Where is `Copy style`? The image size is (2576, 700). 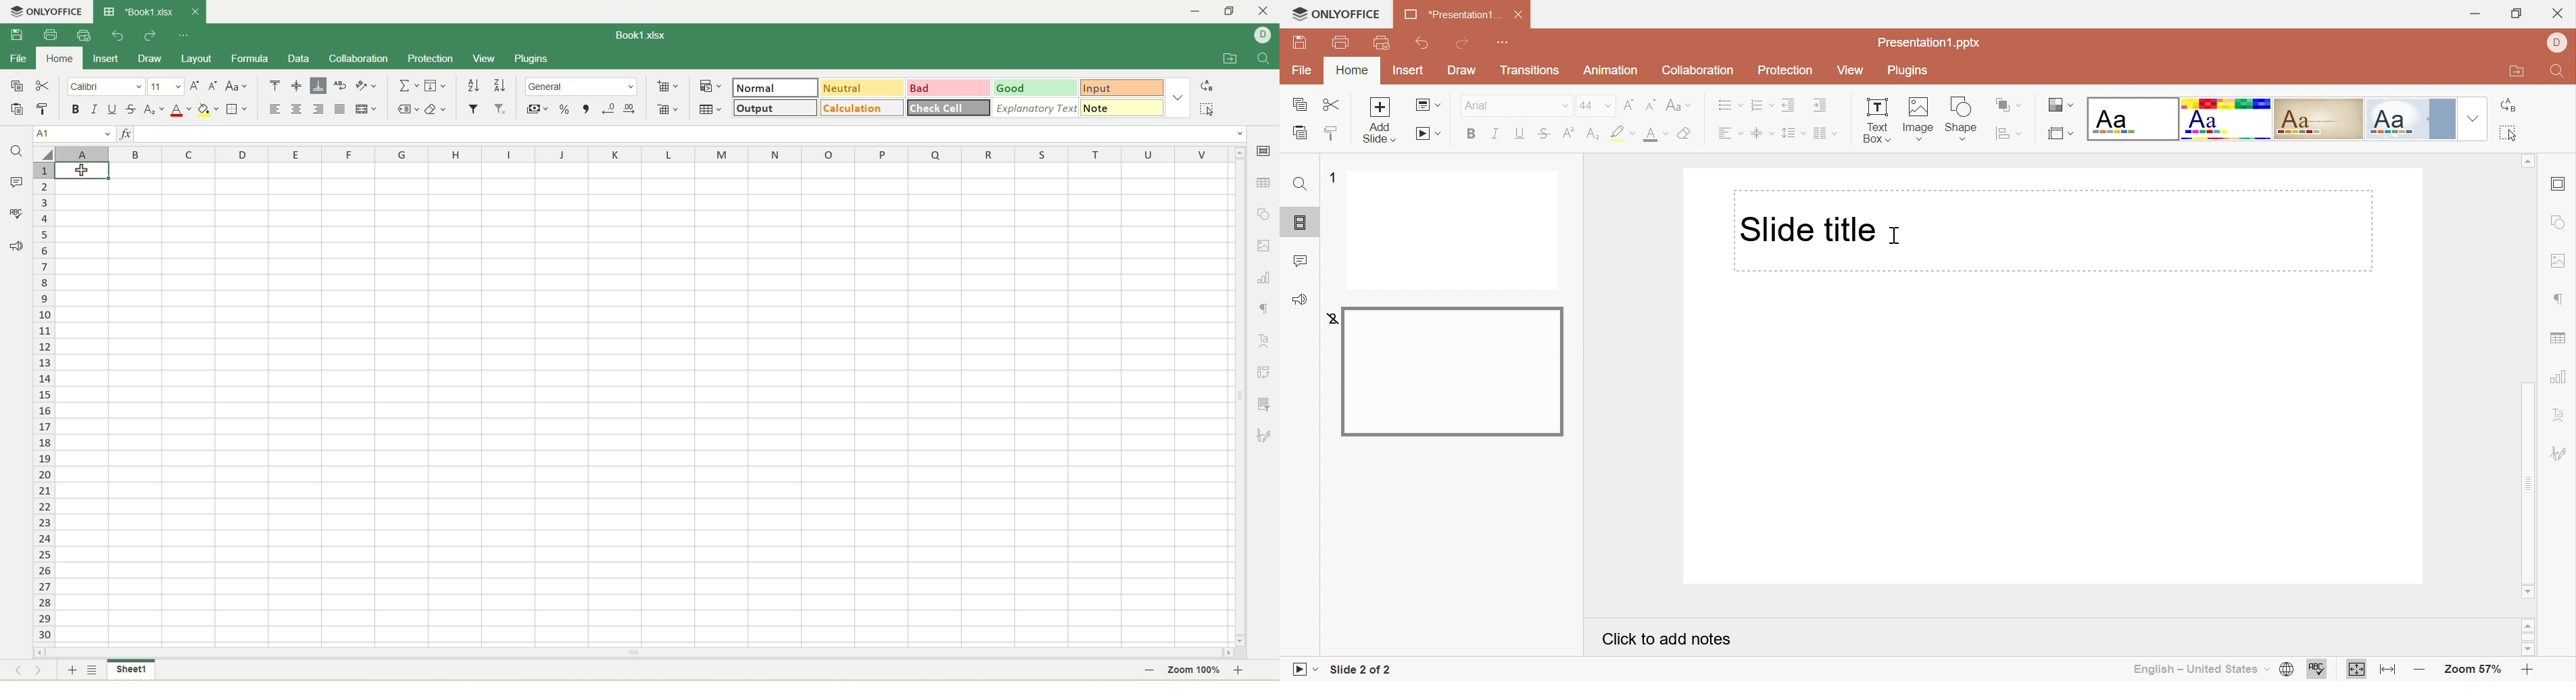 Copy style is located at coordinates (1333, 136).